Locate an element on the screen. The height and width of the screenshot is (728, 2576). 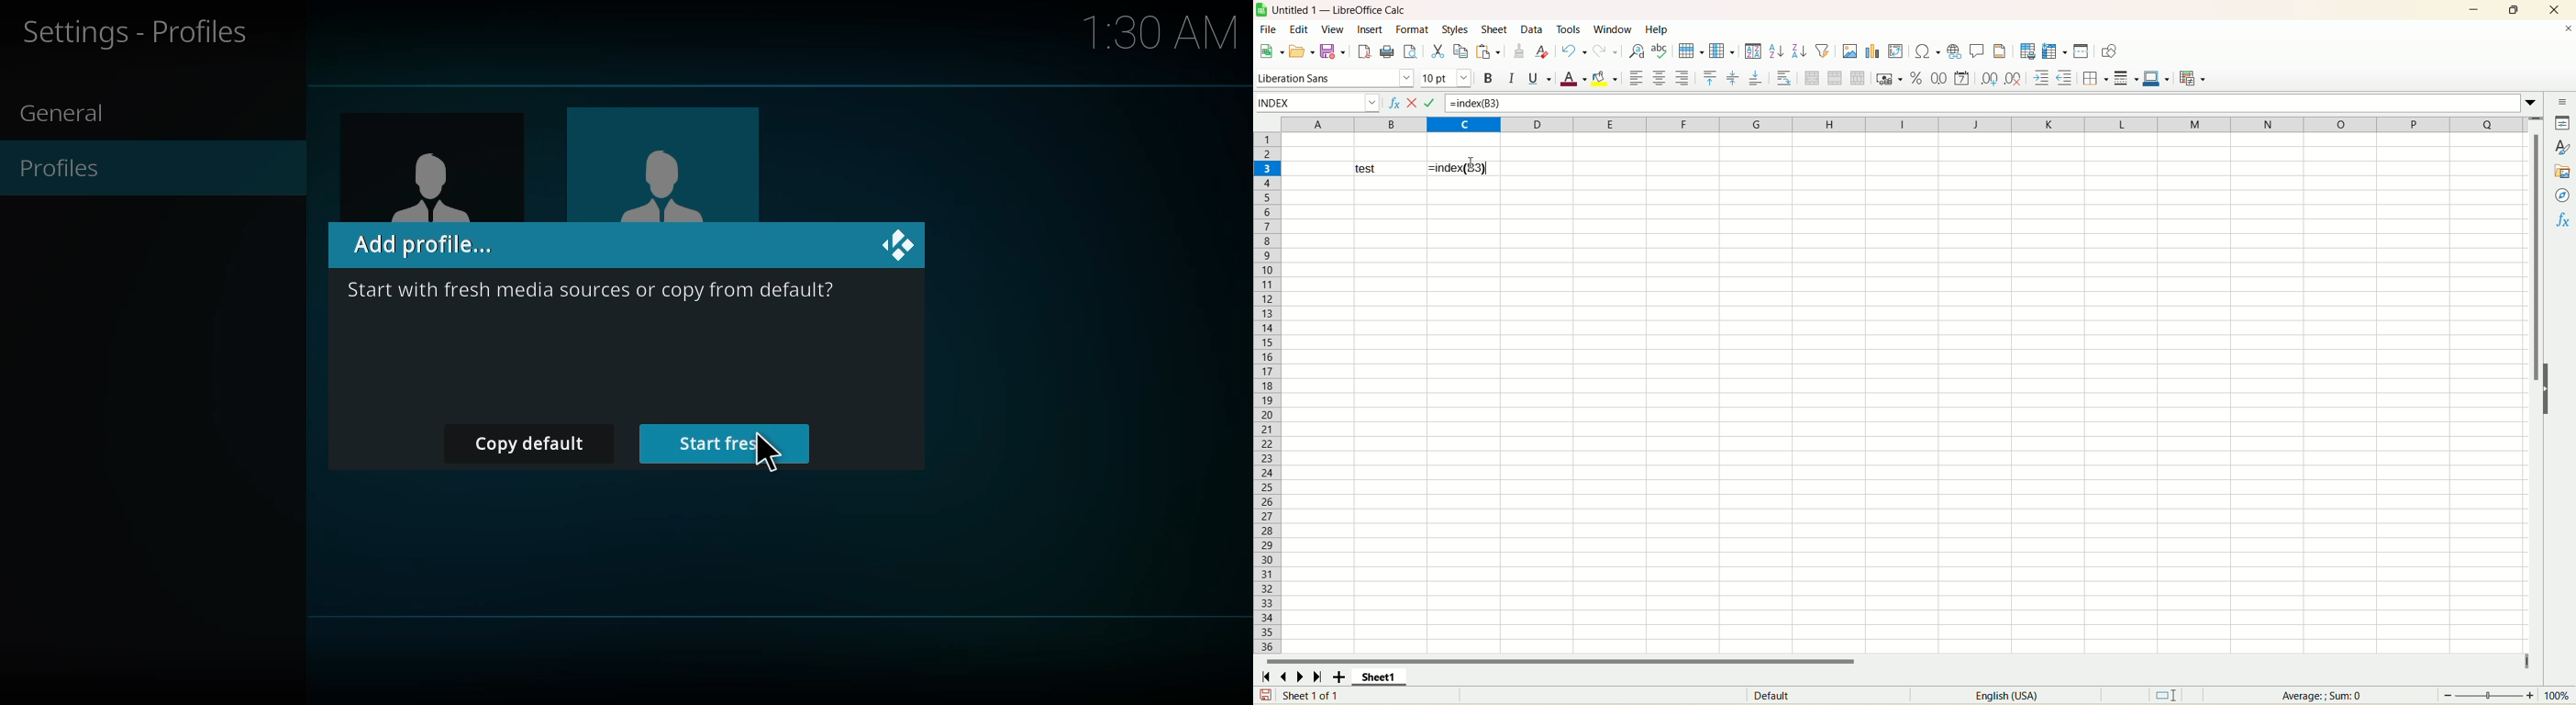
Zoom in is located at coordinates (2531, 695).